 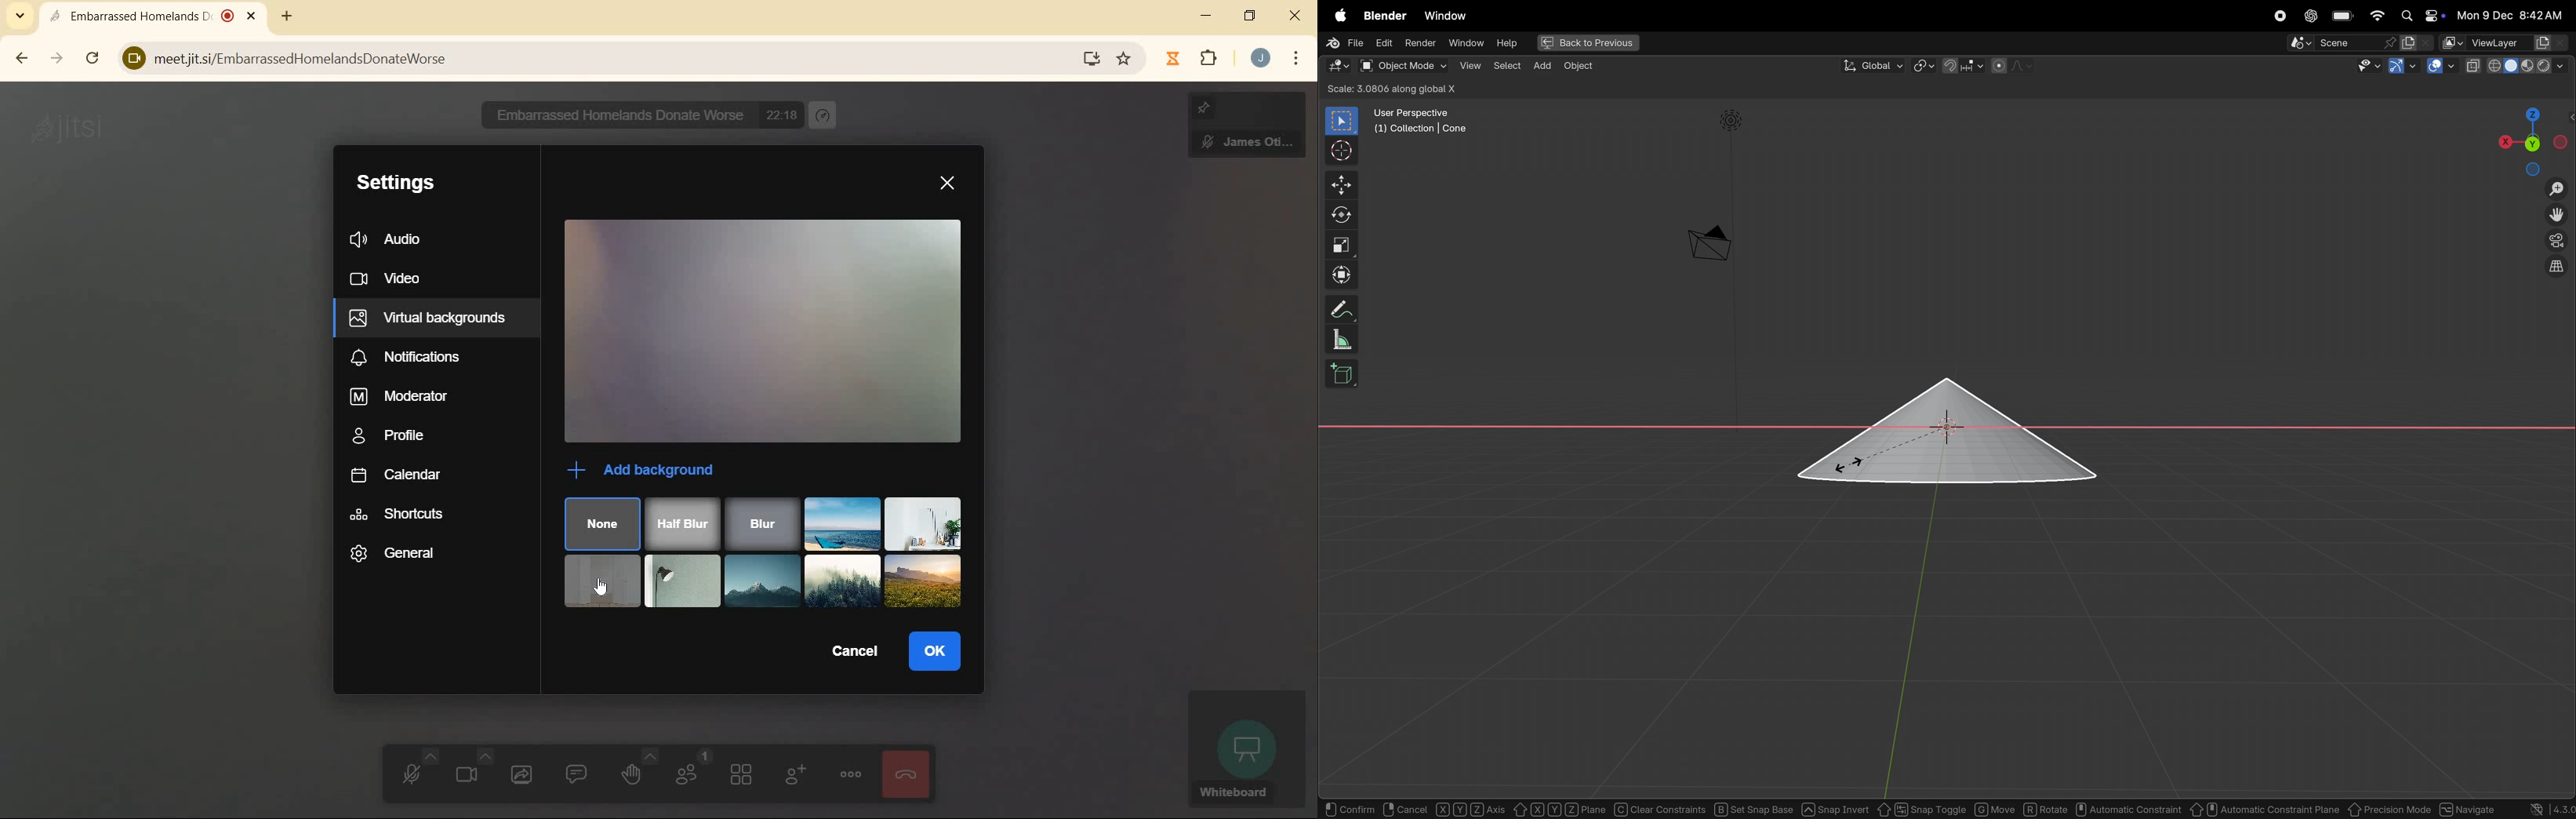 What do you see at coordinates (609, 115) in the screenshot?
I see `N Embarrassed Homelands Donate Worse` at bounding box center [609, 115].